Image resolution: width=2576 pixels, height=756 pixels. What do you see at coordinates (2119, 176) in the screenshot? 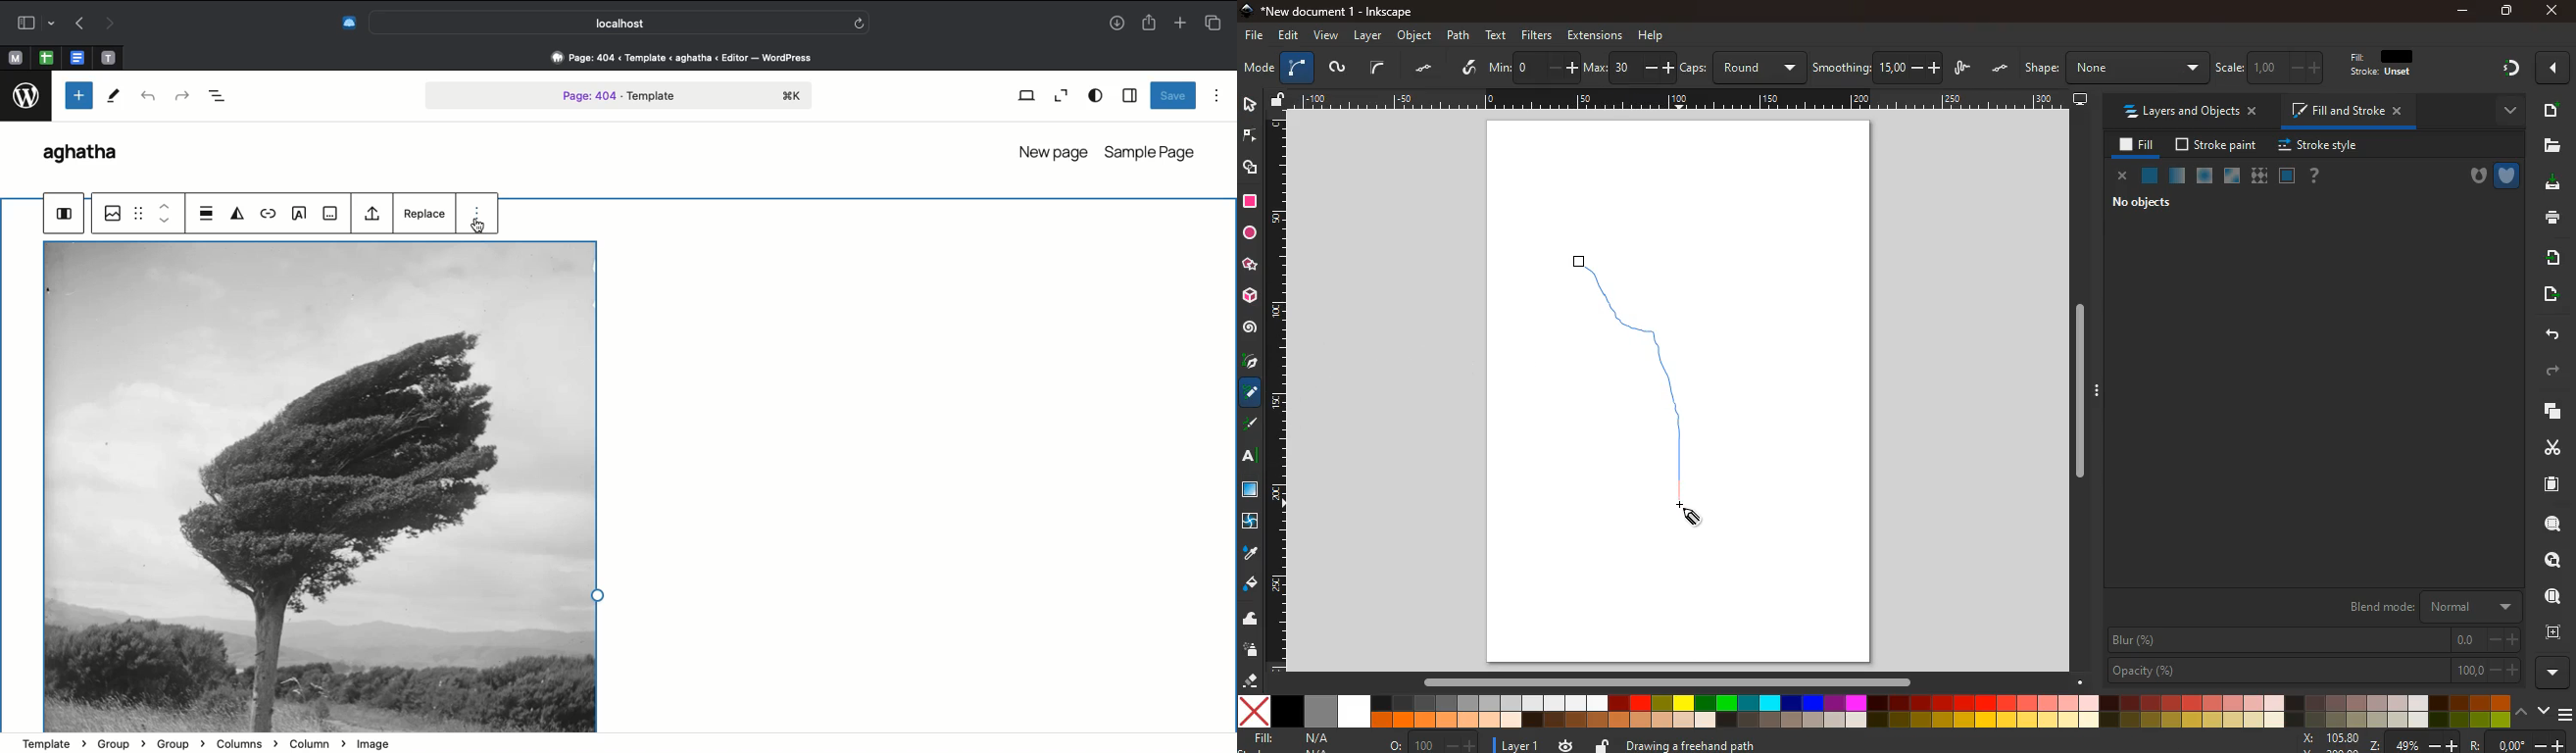
I see `close` at bounding box center [2119, 176].